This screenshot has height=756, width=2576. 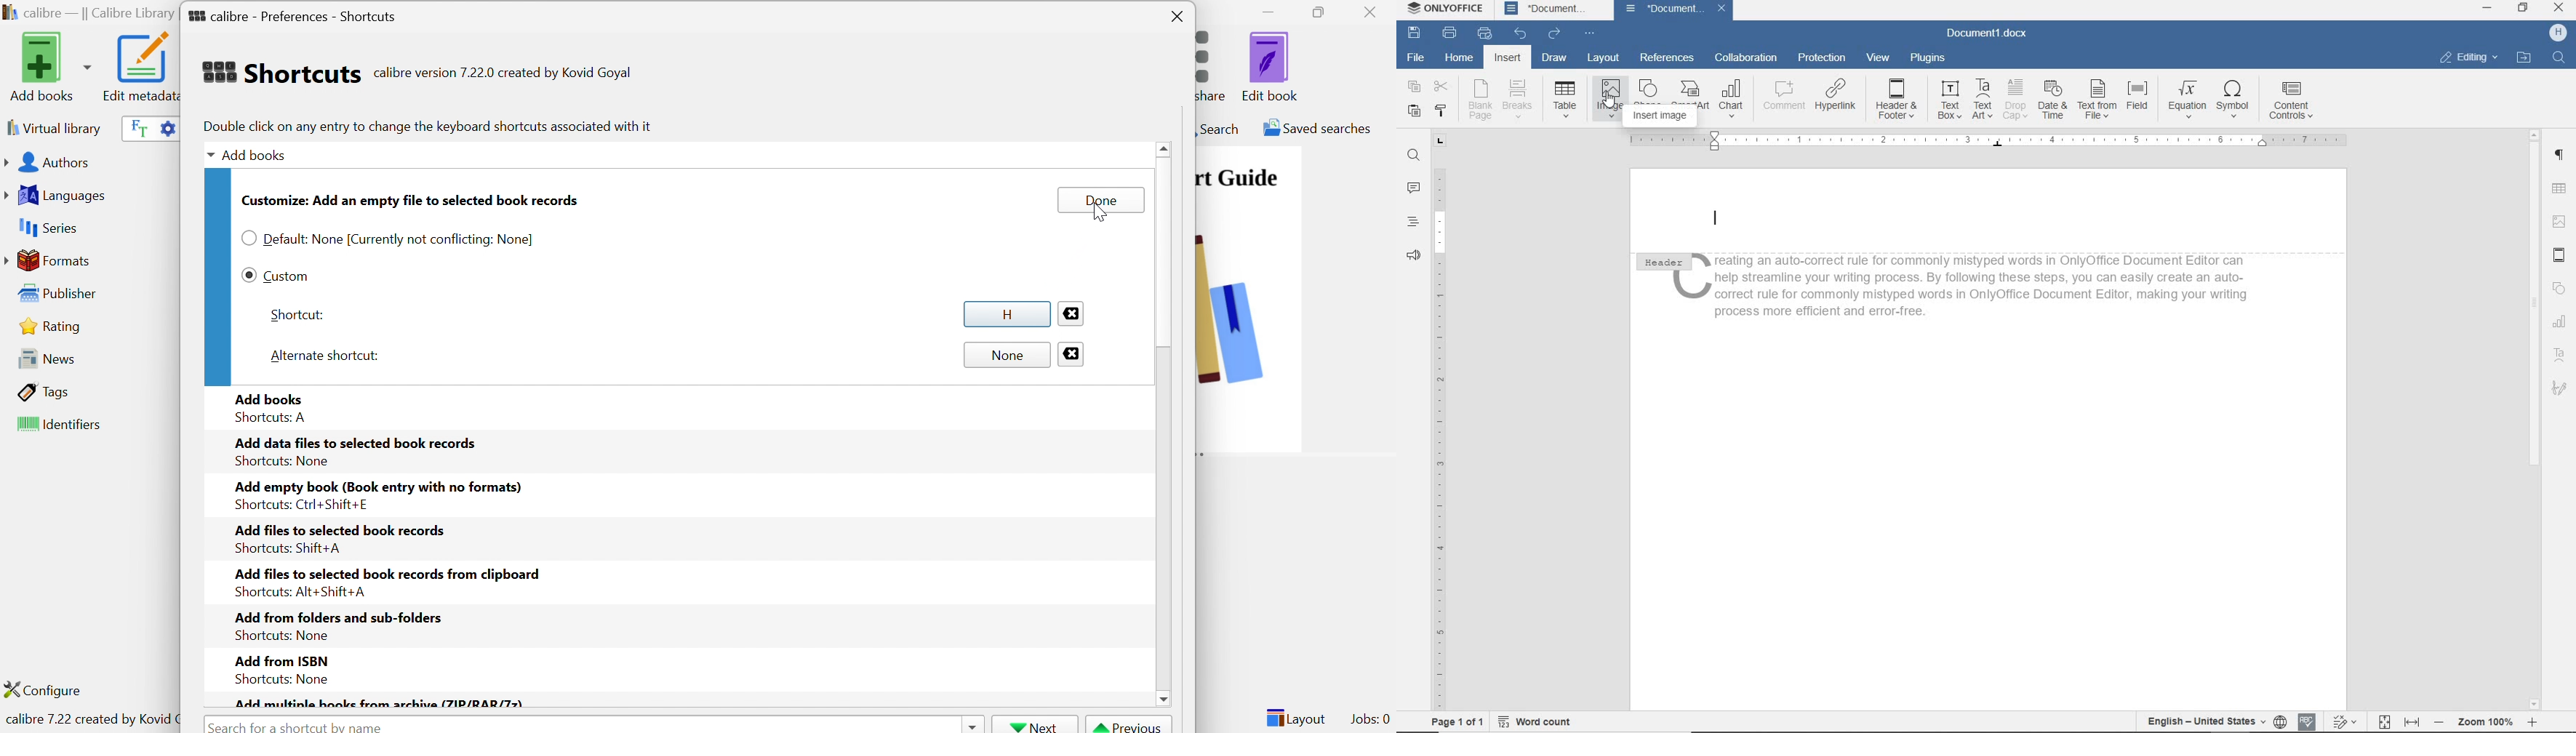 I want to click on Shortcuts: A, so click(x=273, y=418).